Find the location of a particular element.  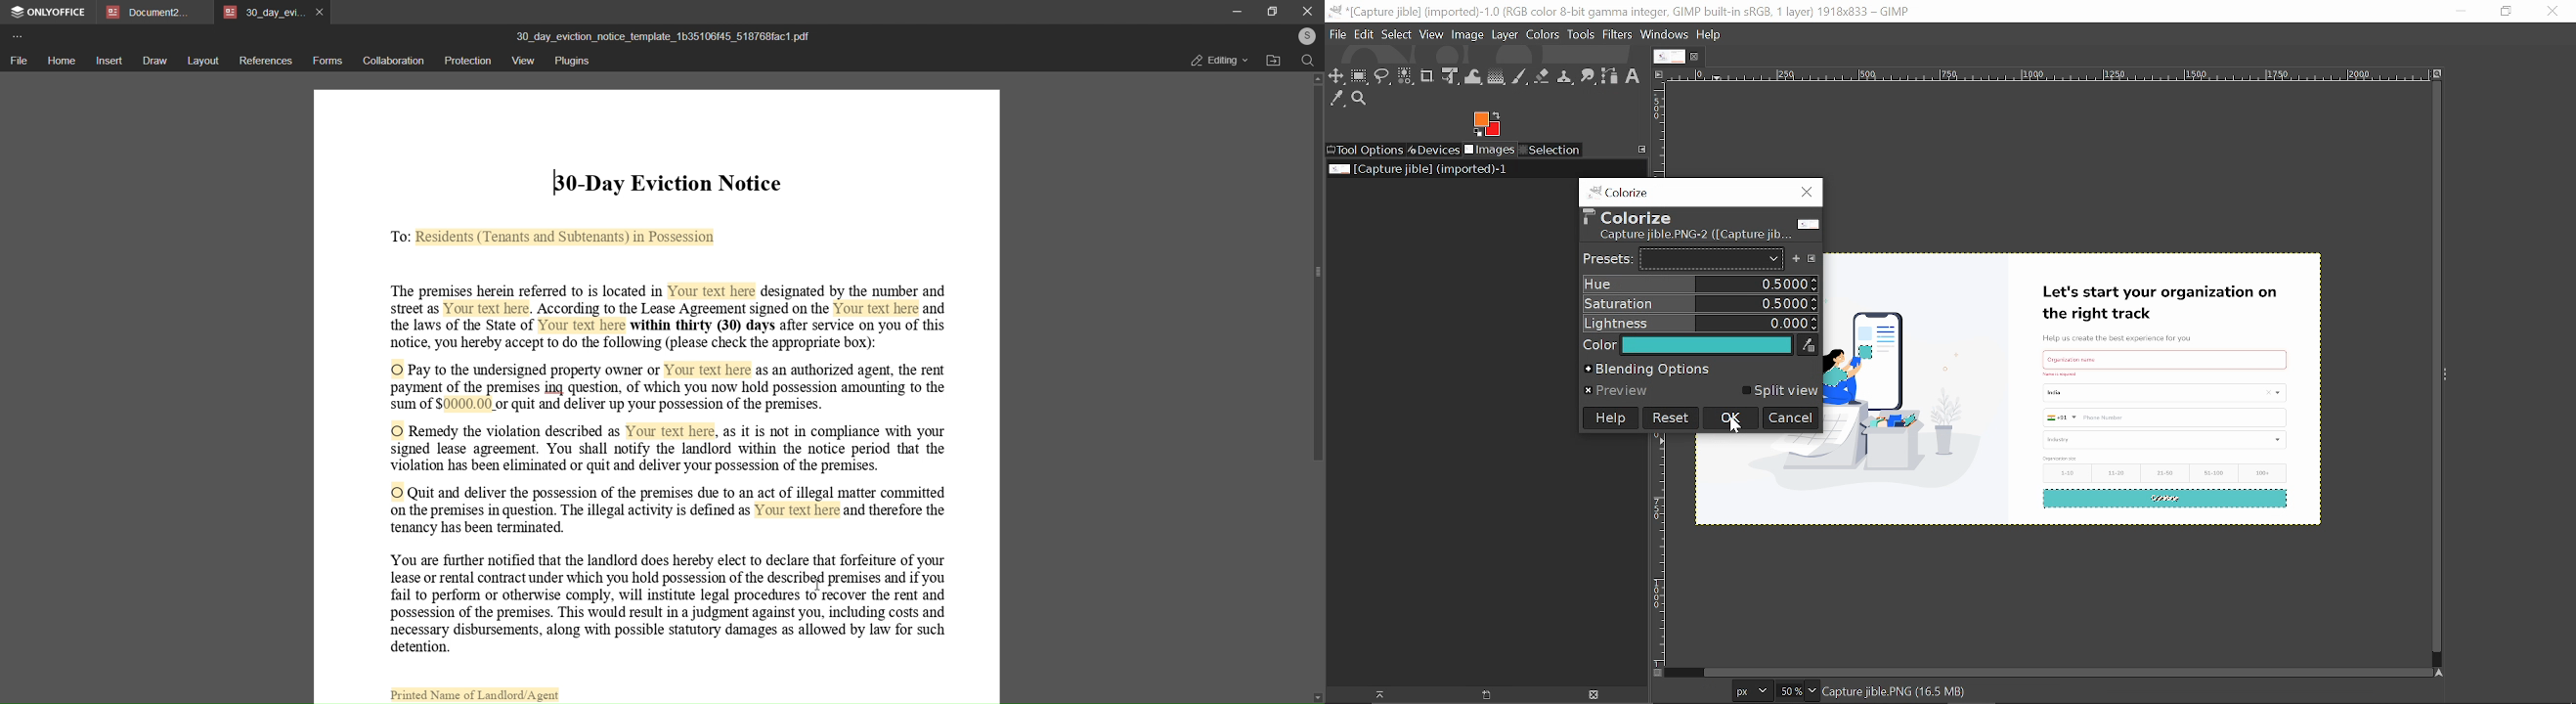

navigate this window is located at coordinates (2443, 672).